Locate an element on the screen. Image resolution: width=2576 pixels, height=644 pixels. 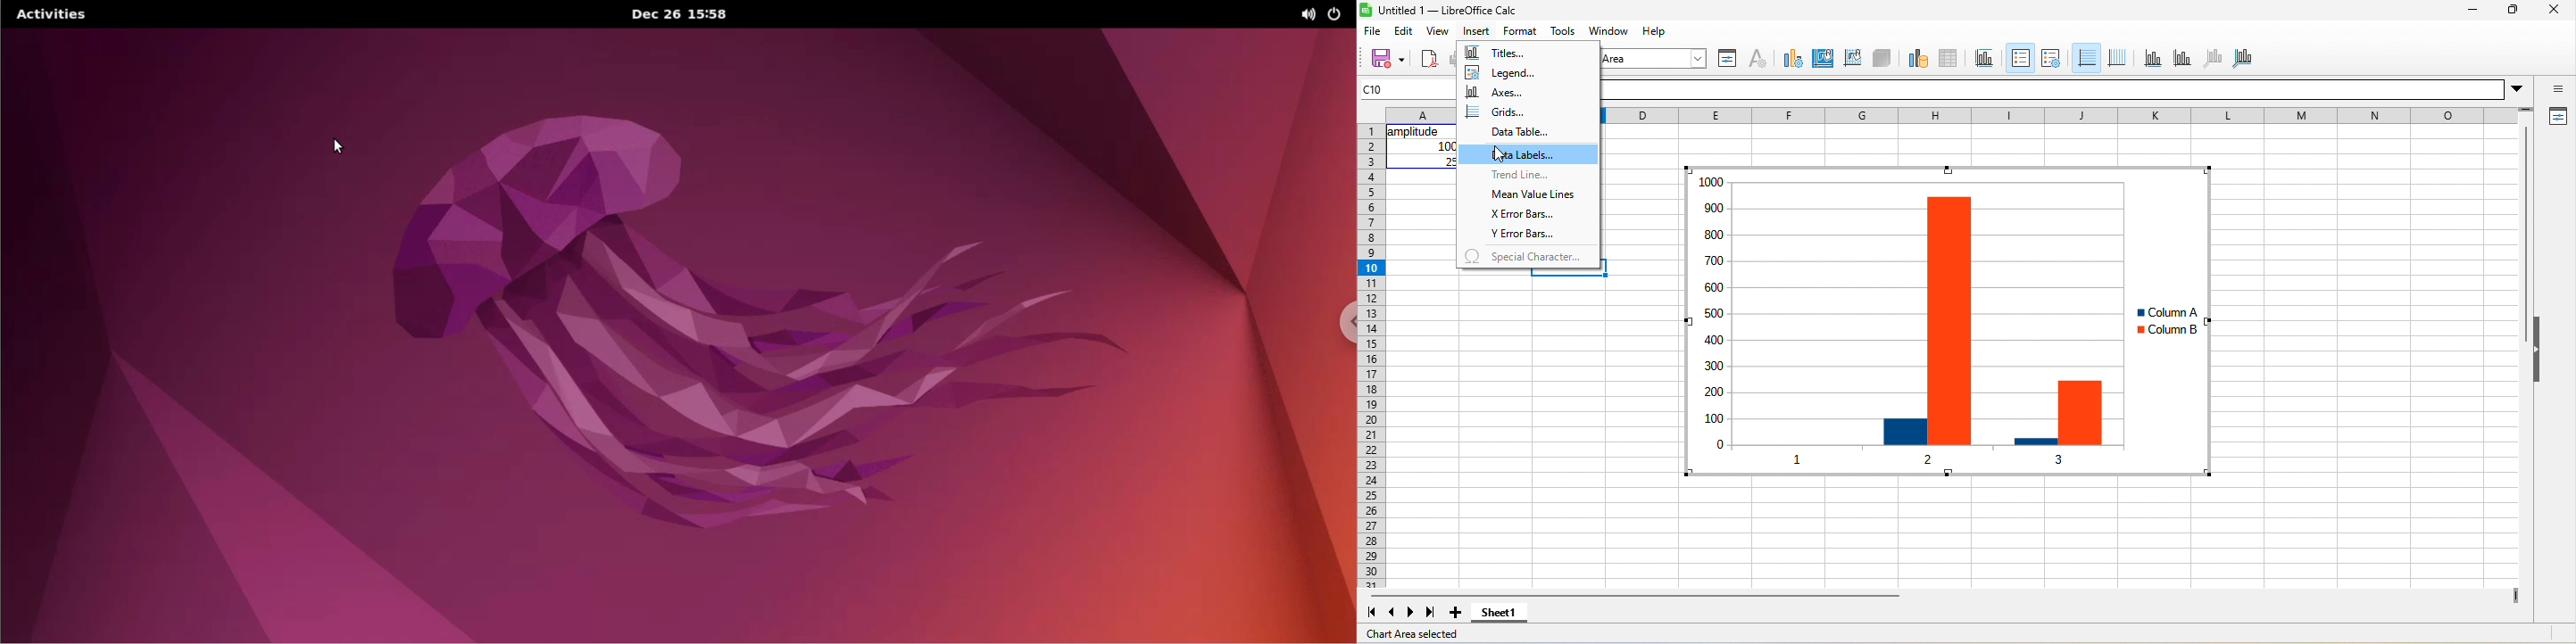
window is located at coordinates (1612, 32).